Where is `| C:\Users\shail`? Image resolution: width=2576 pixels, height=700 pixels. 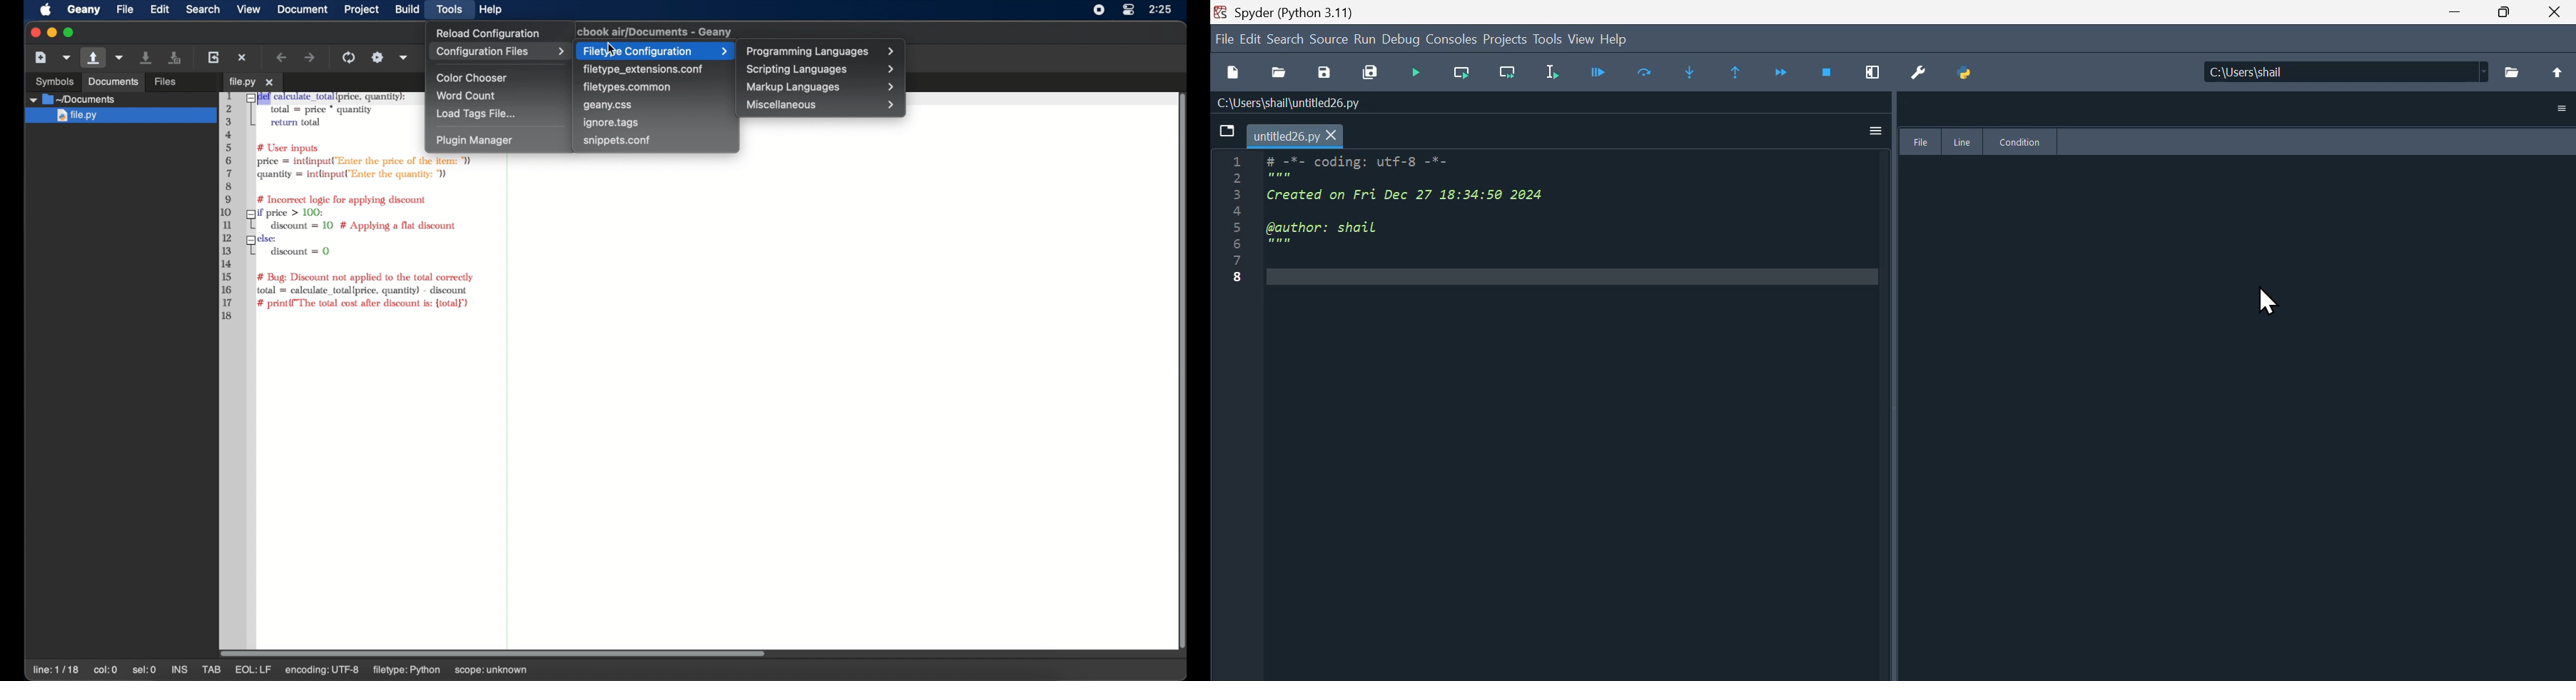 | C:\Users\shail is located at coordinates (2343, 73).